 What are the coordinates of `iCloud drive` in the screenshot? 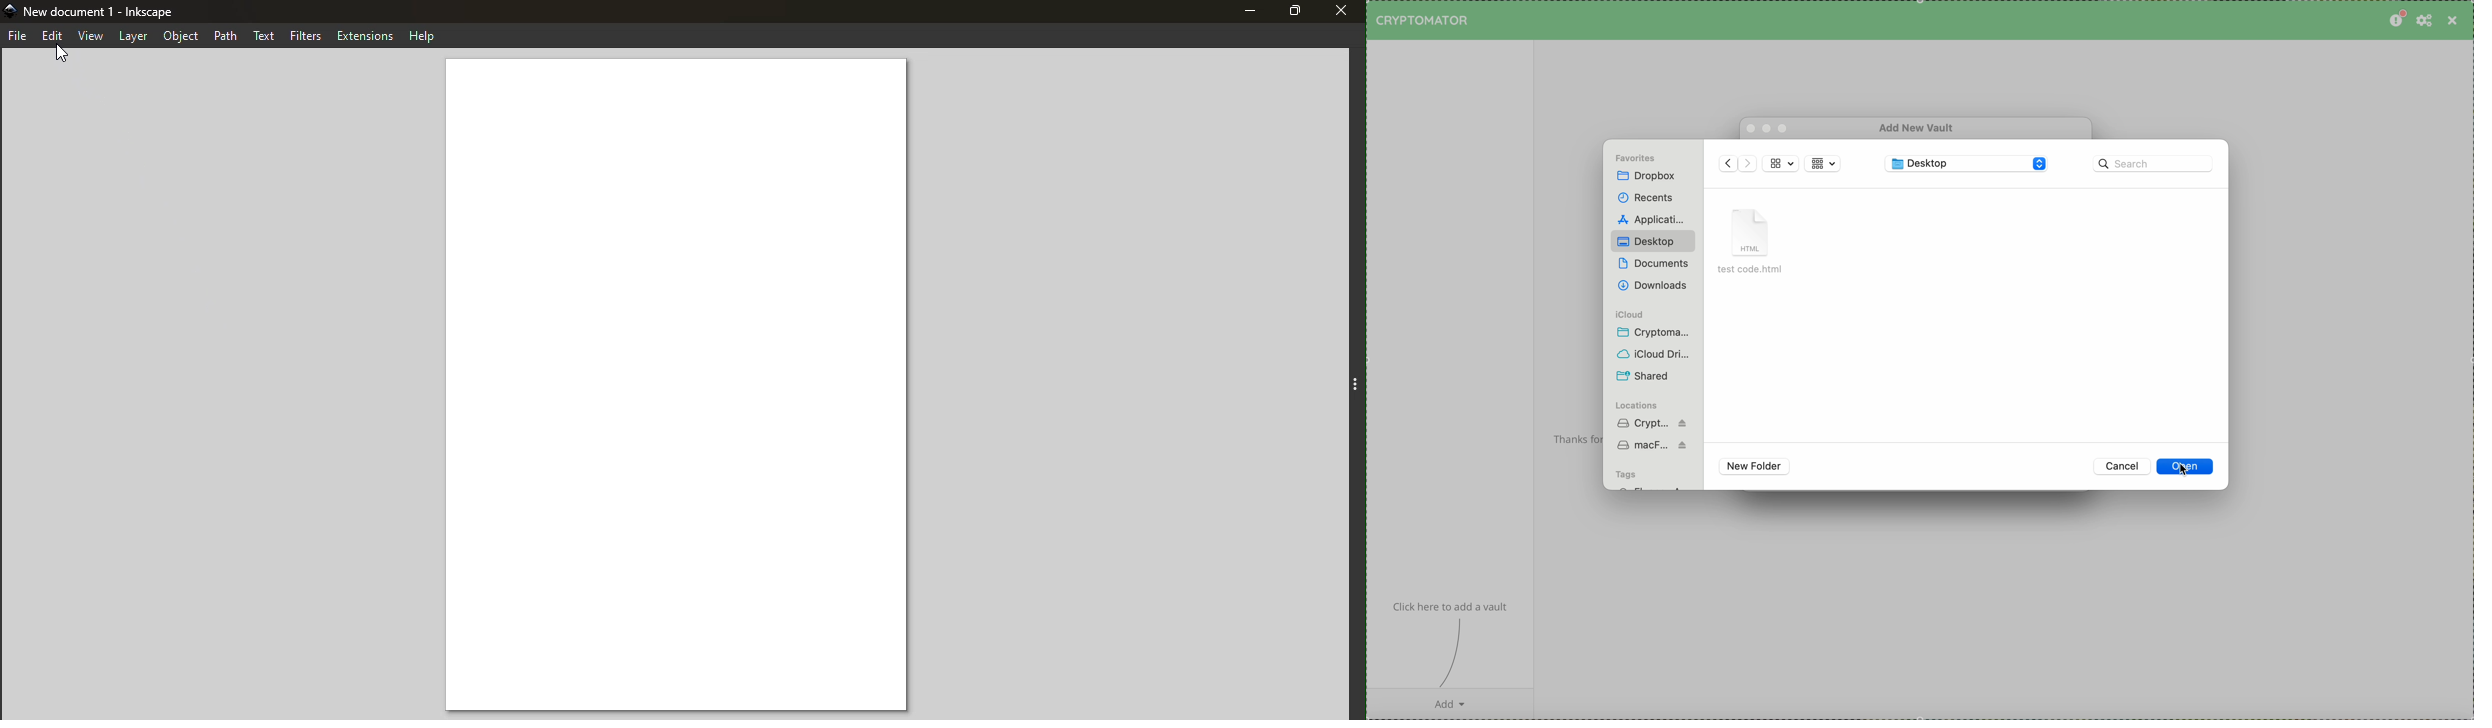 It's located at (1655, 355).